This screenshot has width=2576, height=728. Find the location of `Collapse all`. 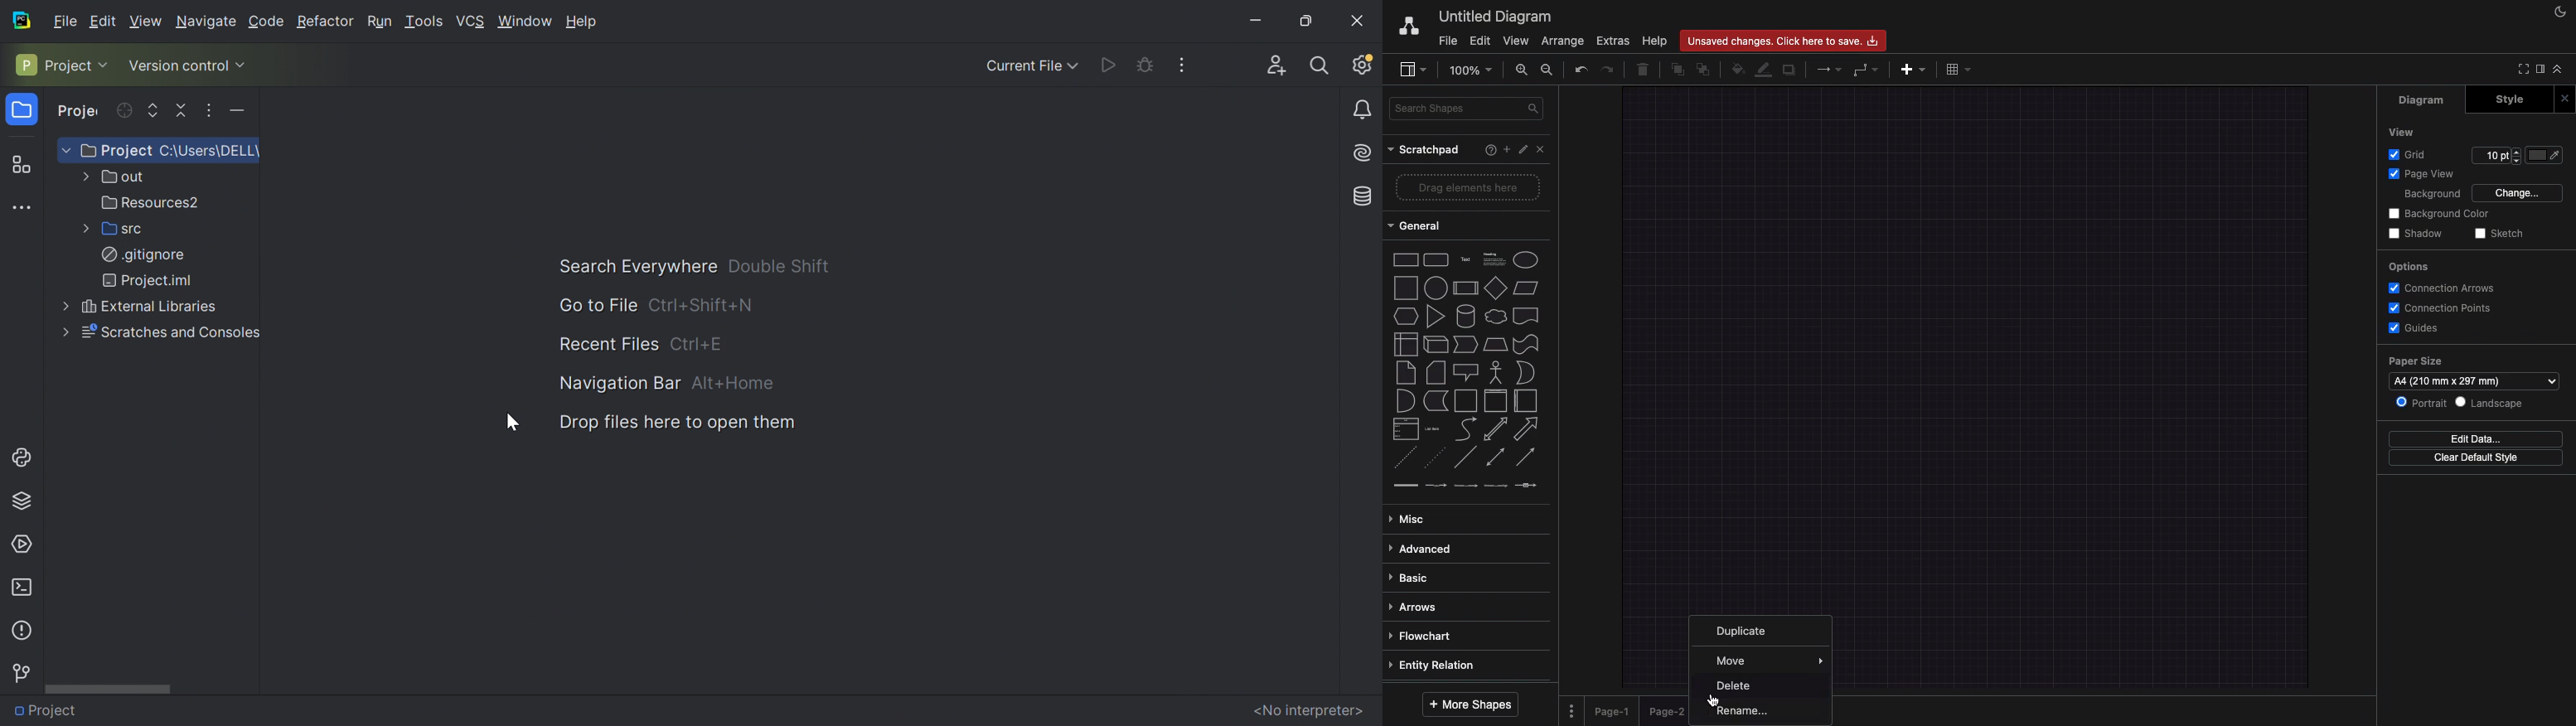

Collapse all is located at coordinates (182, 109).